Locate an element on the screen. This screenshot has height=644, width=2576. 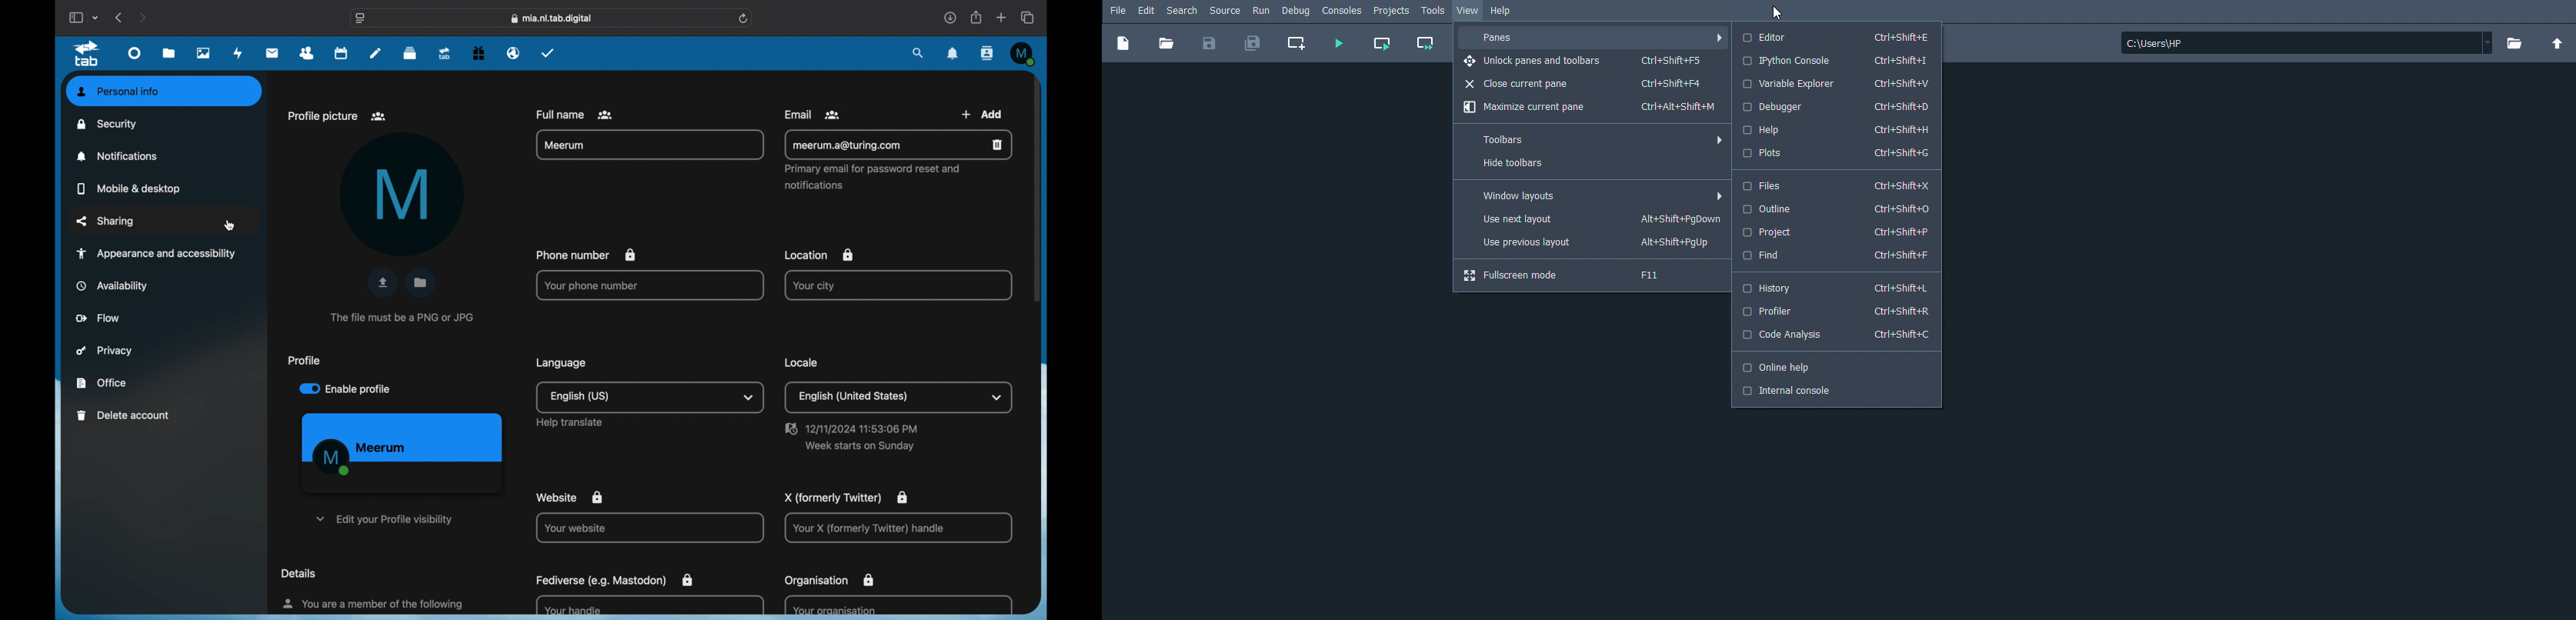
refresh is located at coordinates (745, 18).